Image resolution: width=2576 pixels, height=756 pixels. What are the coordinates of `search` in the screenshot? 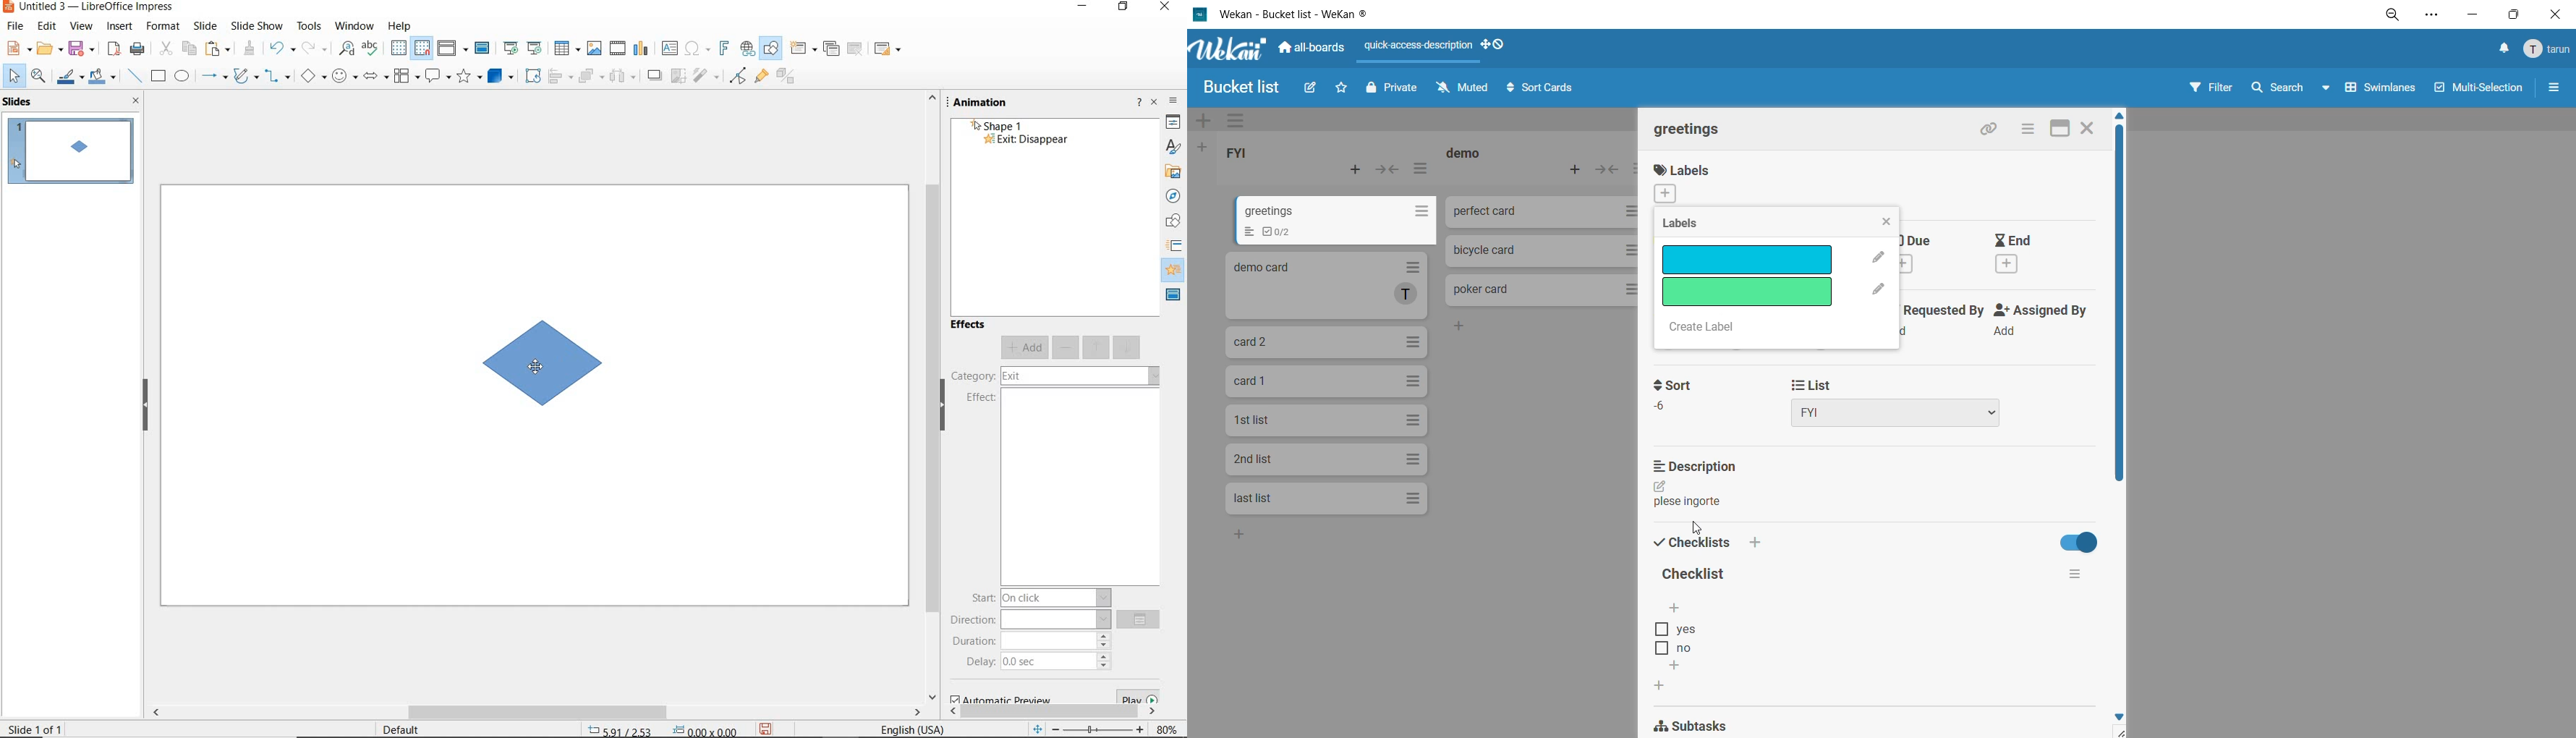 It's located at (2277, 90).